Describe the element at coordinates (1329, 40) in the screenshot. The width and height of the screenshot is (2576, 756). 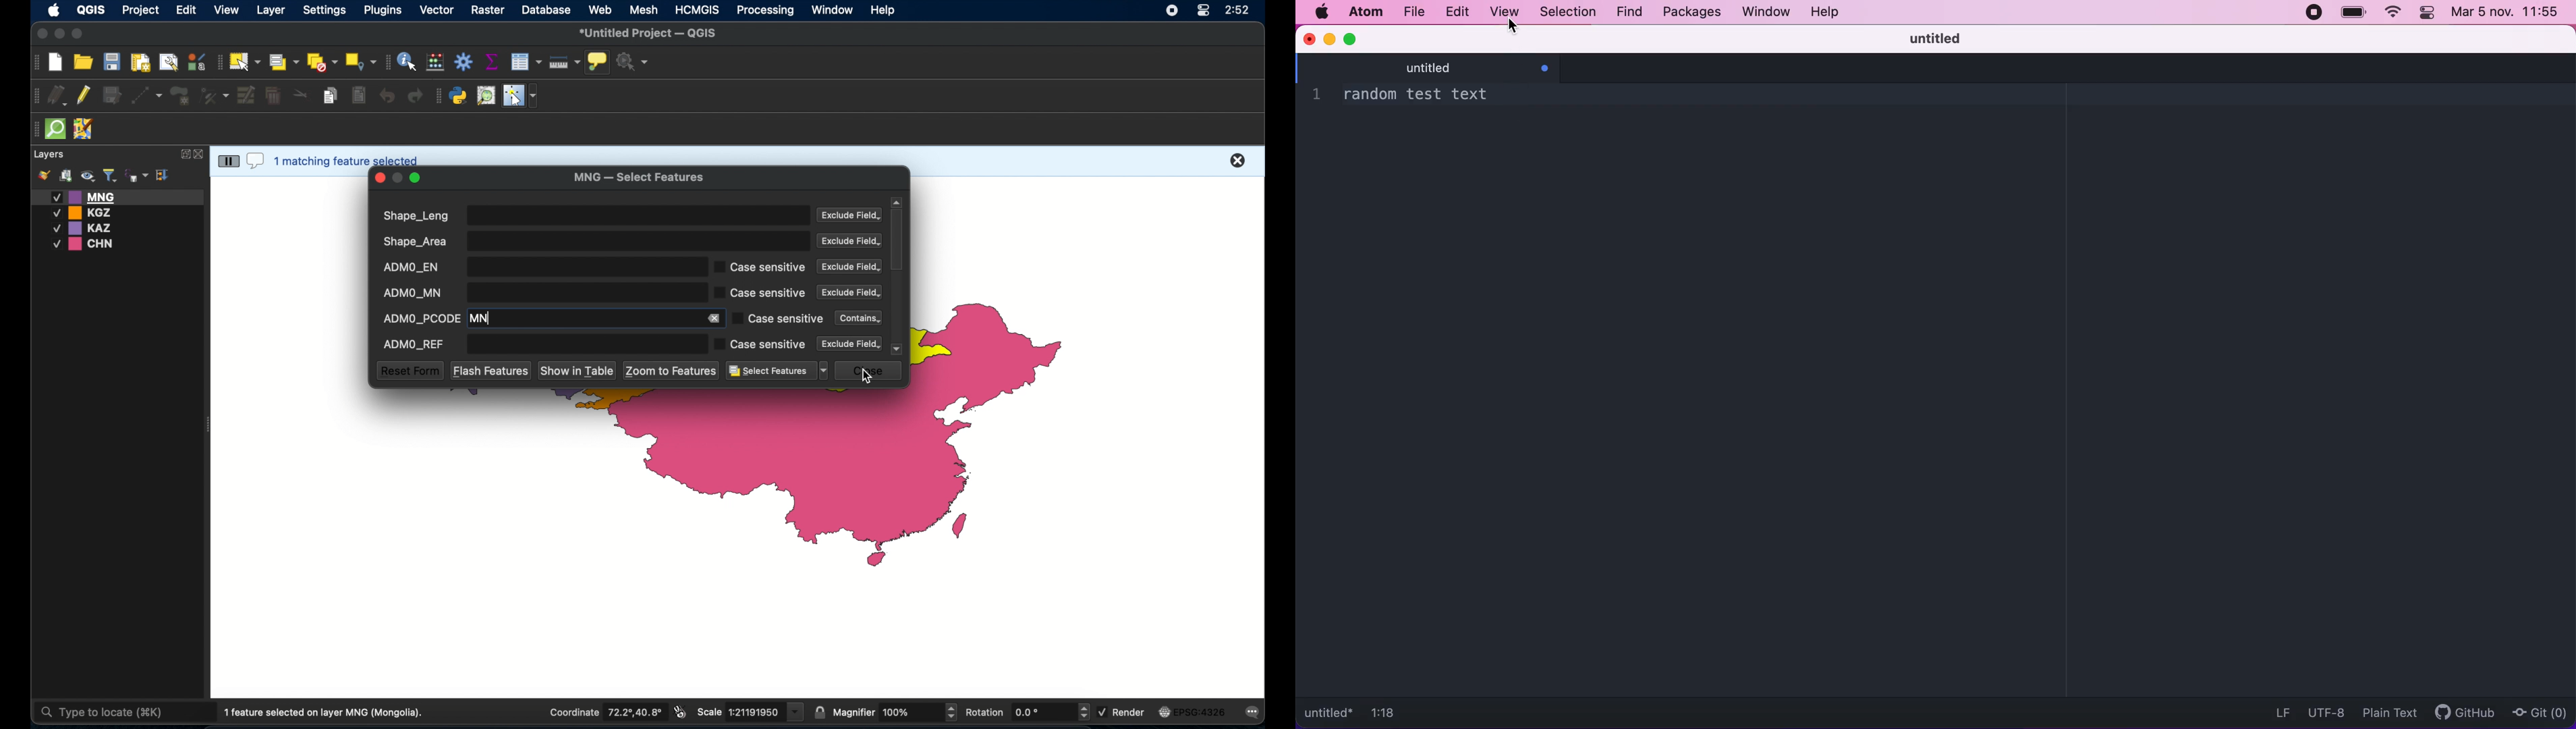
I see `minimize` at that location.